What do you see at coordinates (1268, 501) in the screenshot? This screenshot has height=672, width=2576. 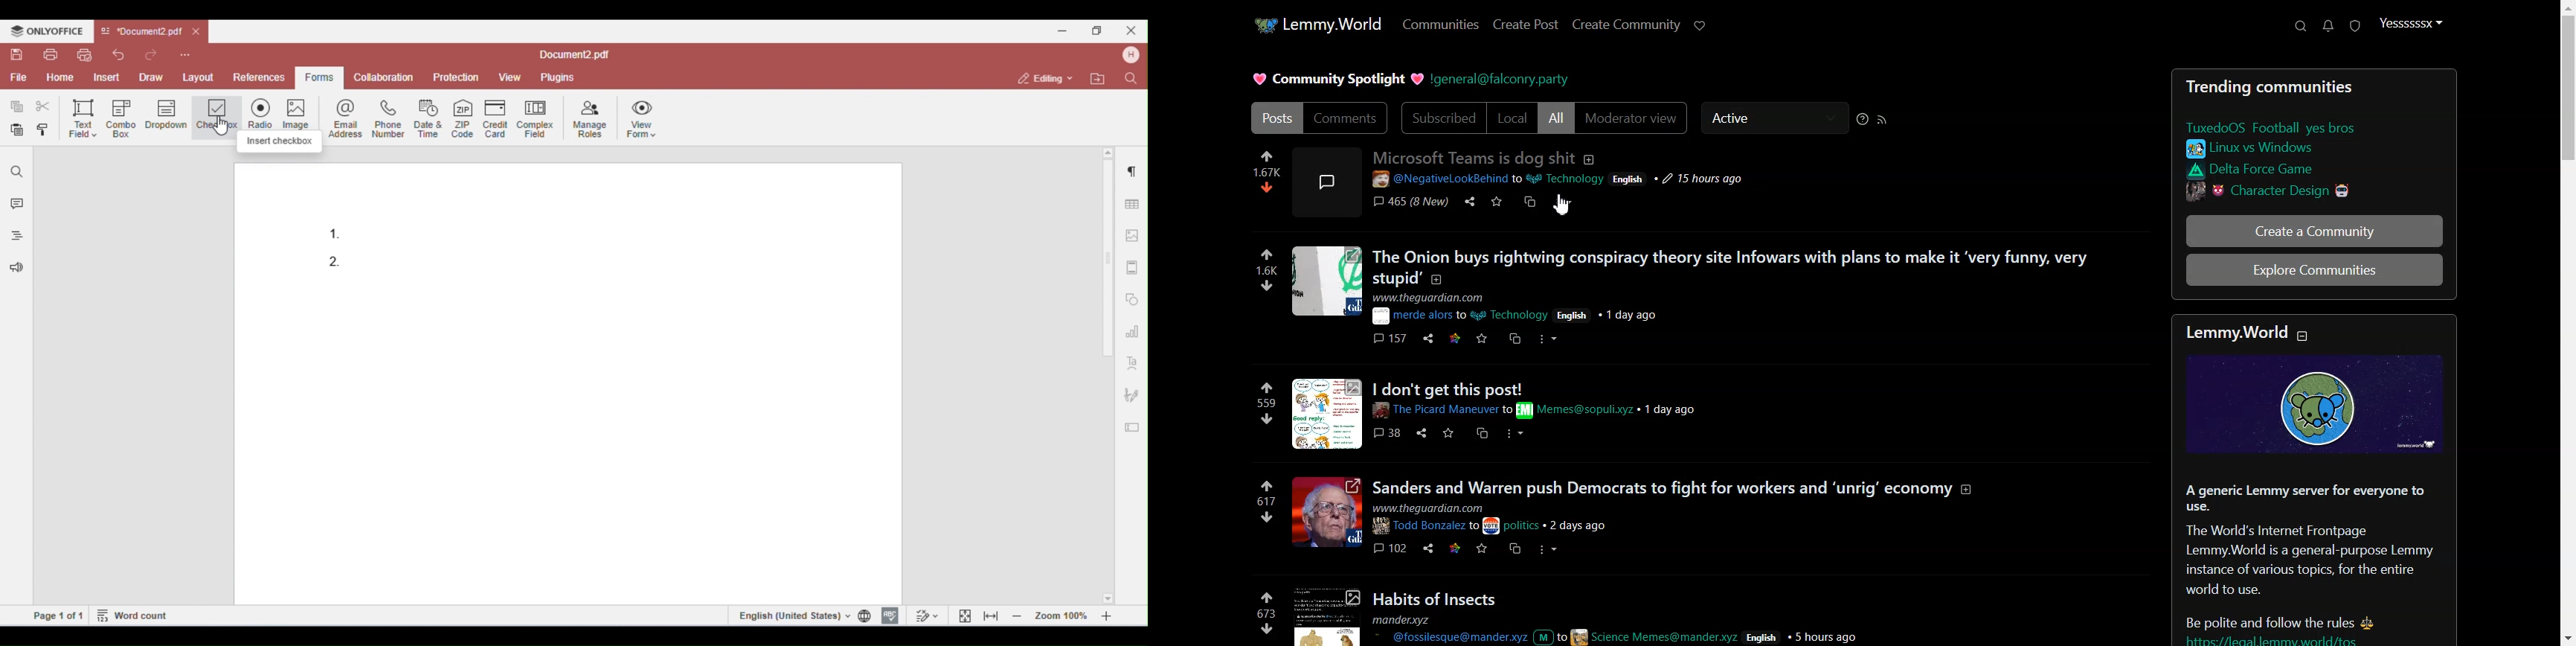 I see `numbers` at bounding box center [1268, 501].